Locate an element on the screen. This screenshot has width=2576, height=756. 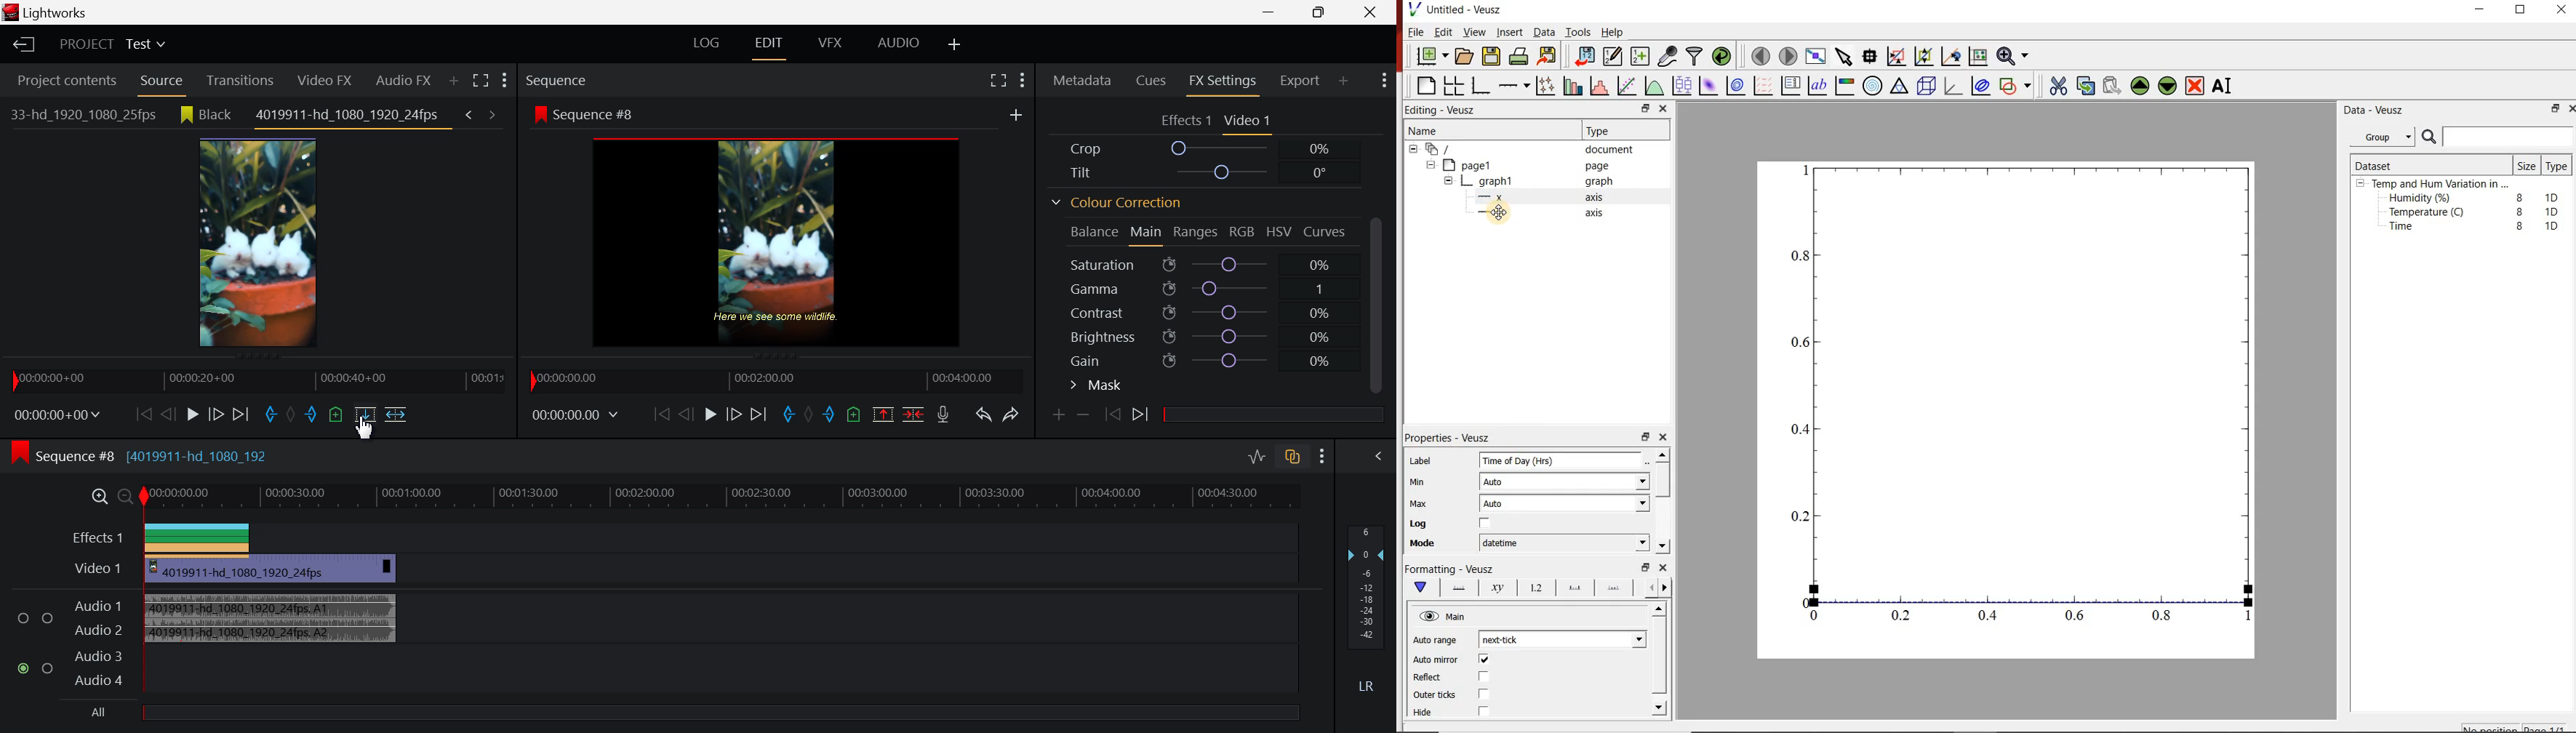
Mark Out is located at coordinates (313, 418).